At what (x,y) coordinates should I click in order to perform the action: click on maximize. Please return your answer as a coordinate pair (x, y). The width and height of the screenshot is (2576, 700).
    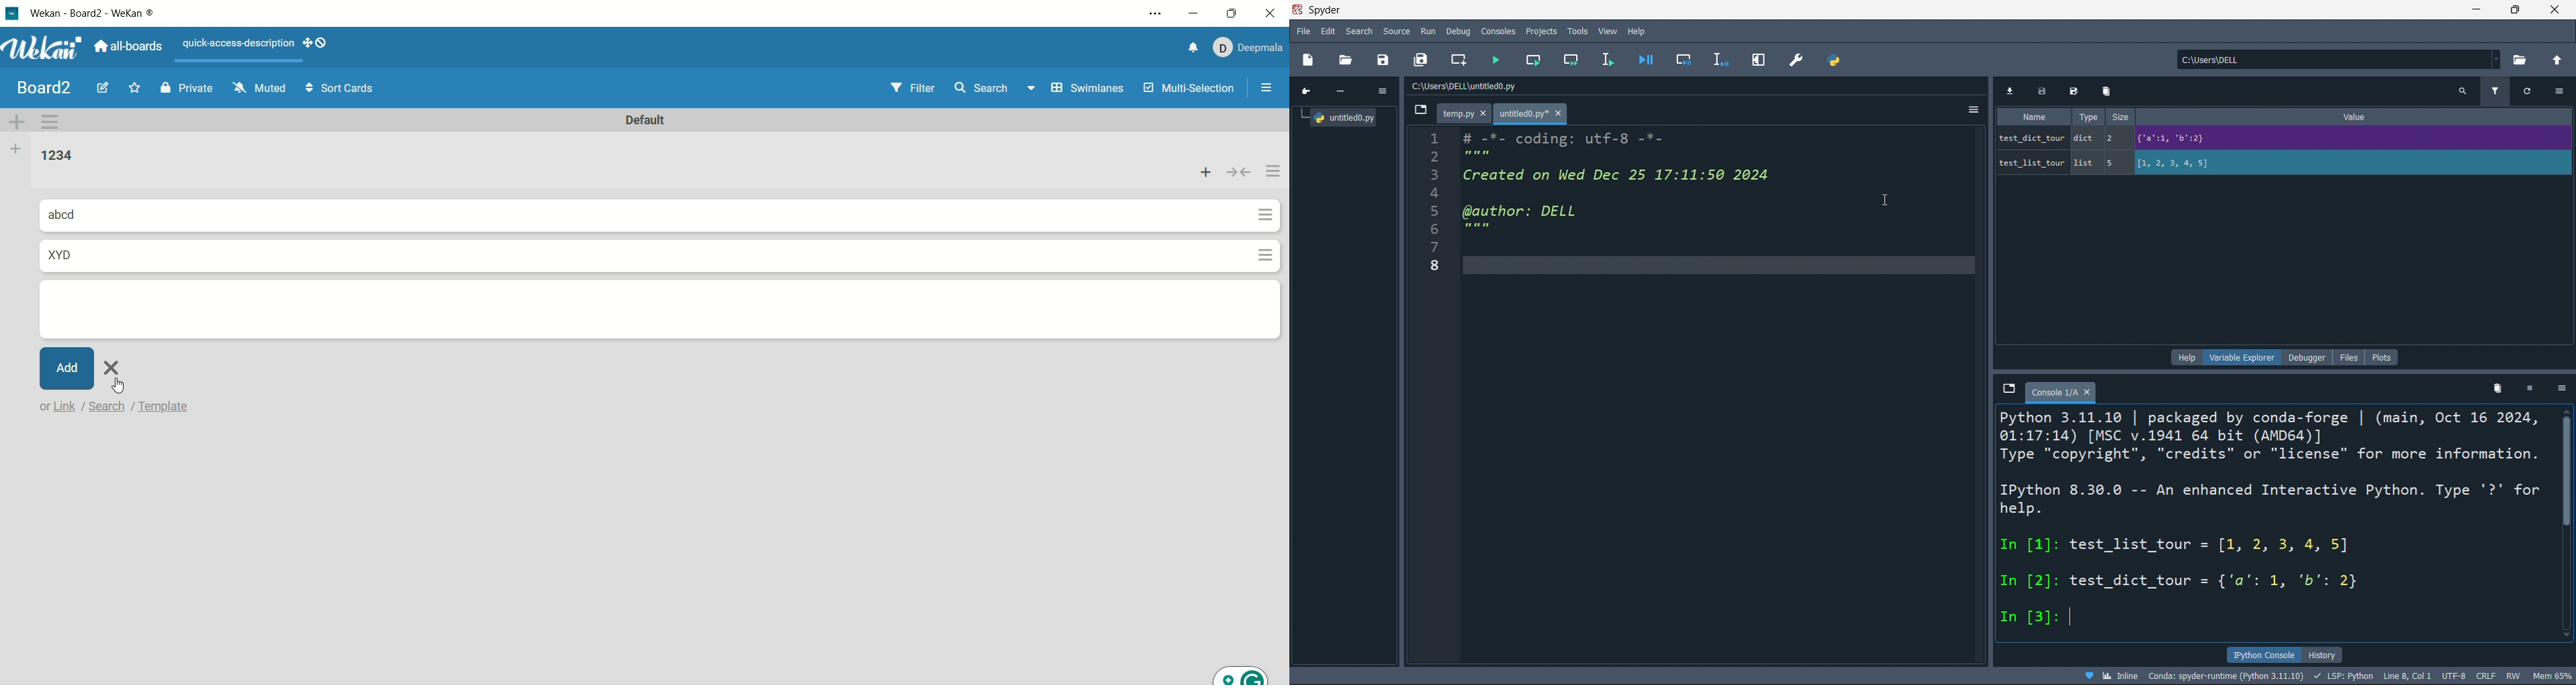
    Looking at the image, I should click on (1234, 10).